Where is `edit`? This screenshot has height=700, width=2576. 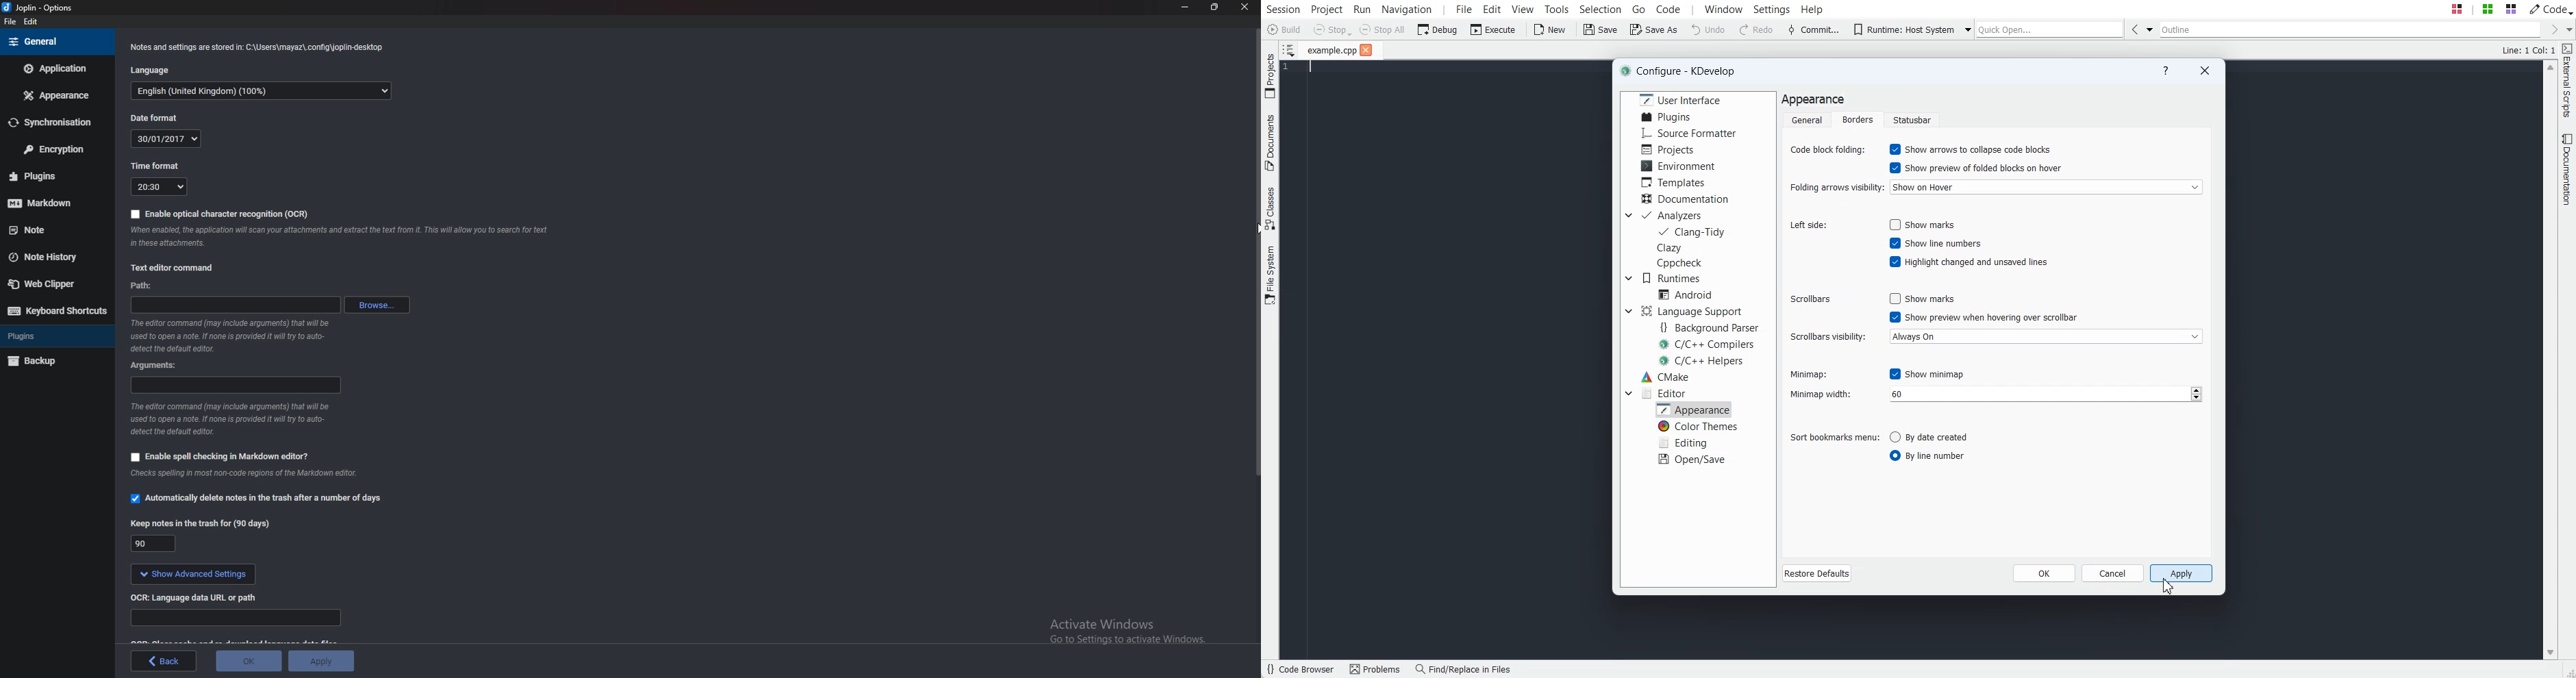 edit is located at coordinates (32, 22).